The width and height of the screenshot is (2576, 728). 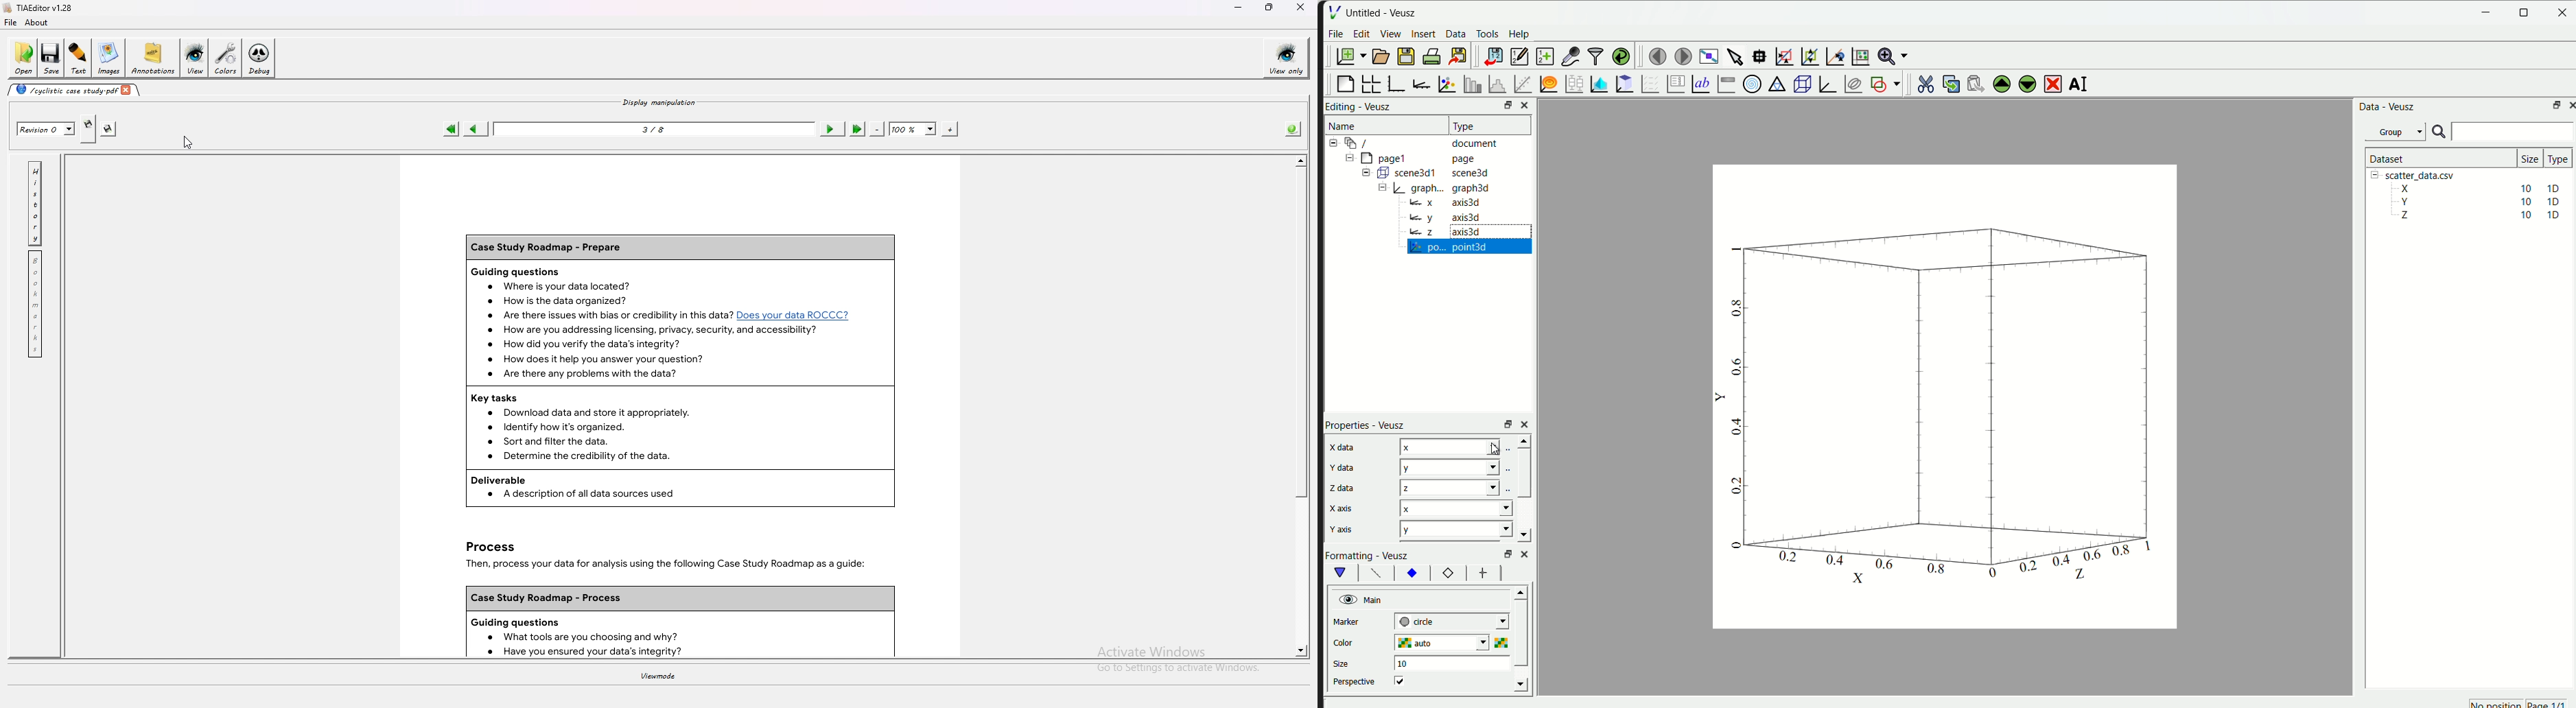 What do you see at coordinates (1519, 573) in the screenshot?
I see `left right button` at bounding box center [1519, 573].